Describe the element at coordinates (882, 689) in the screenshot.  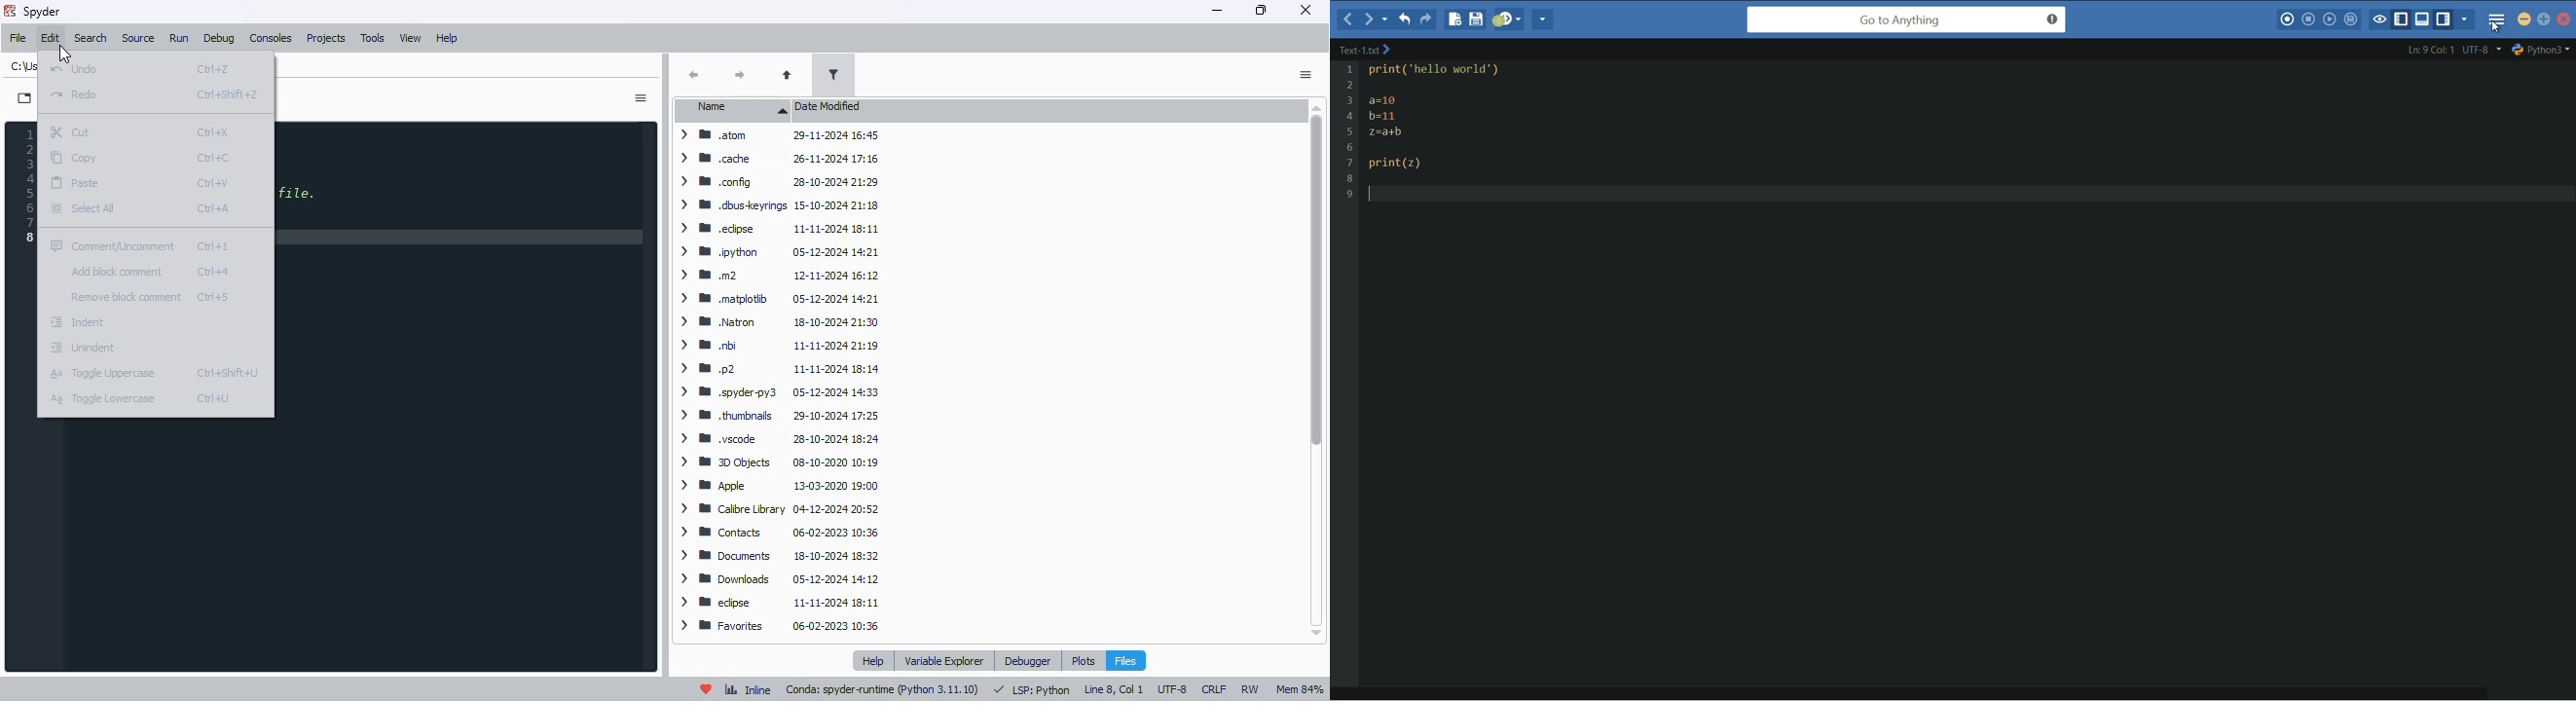
I see `conda: spyder-runtime (python 3. 11. 10)` at that location.